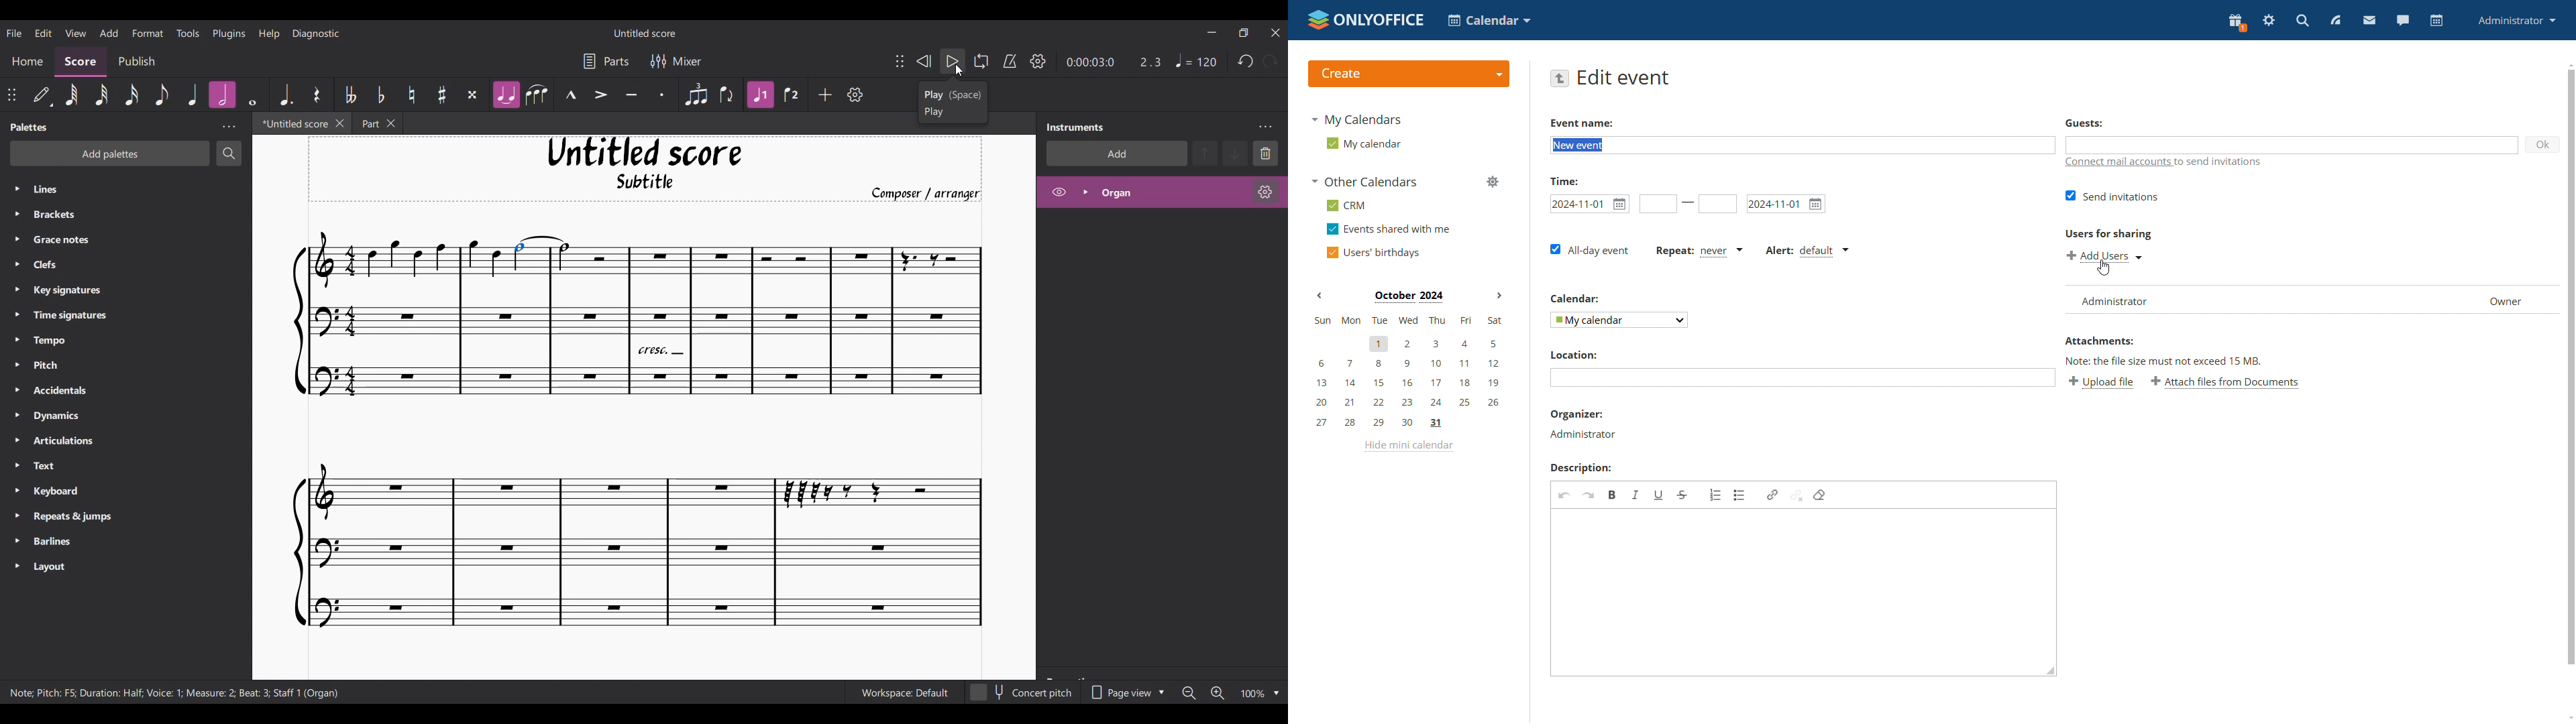  I want to click on Zoom in, so click(1218, 693).